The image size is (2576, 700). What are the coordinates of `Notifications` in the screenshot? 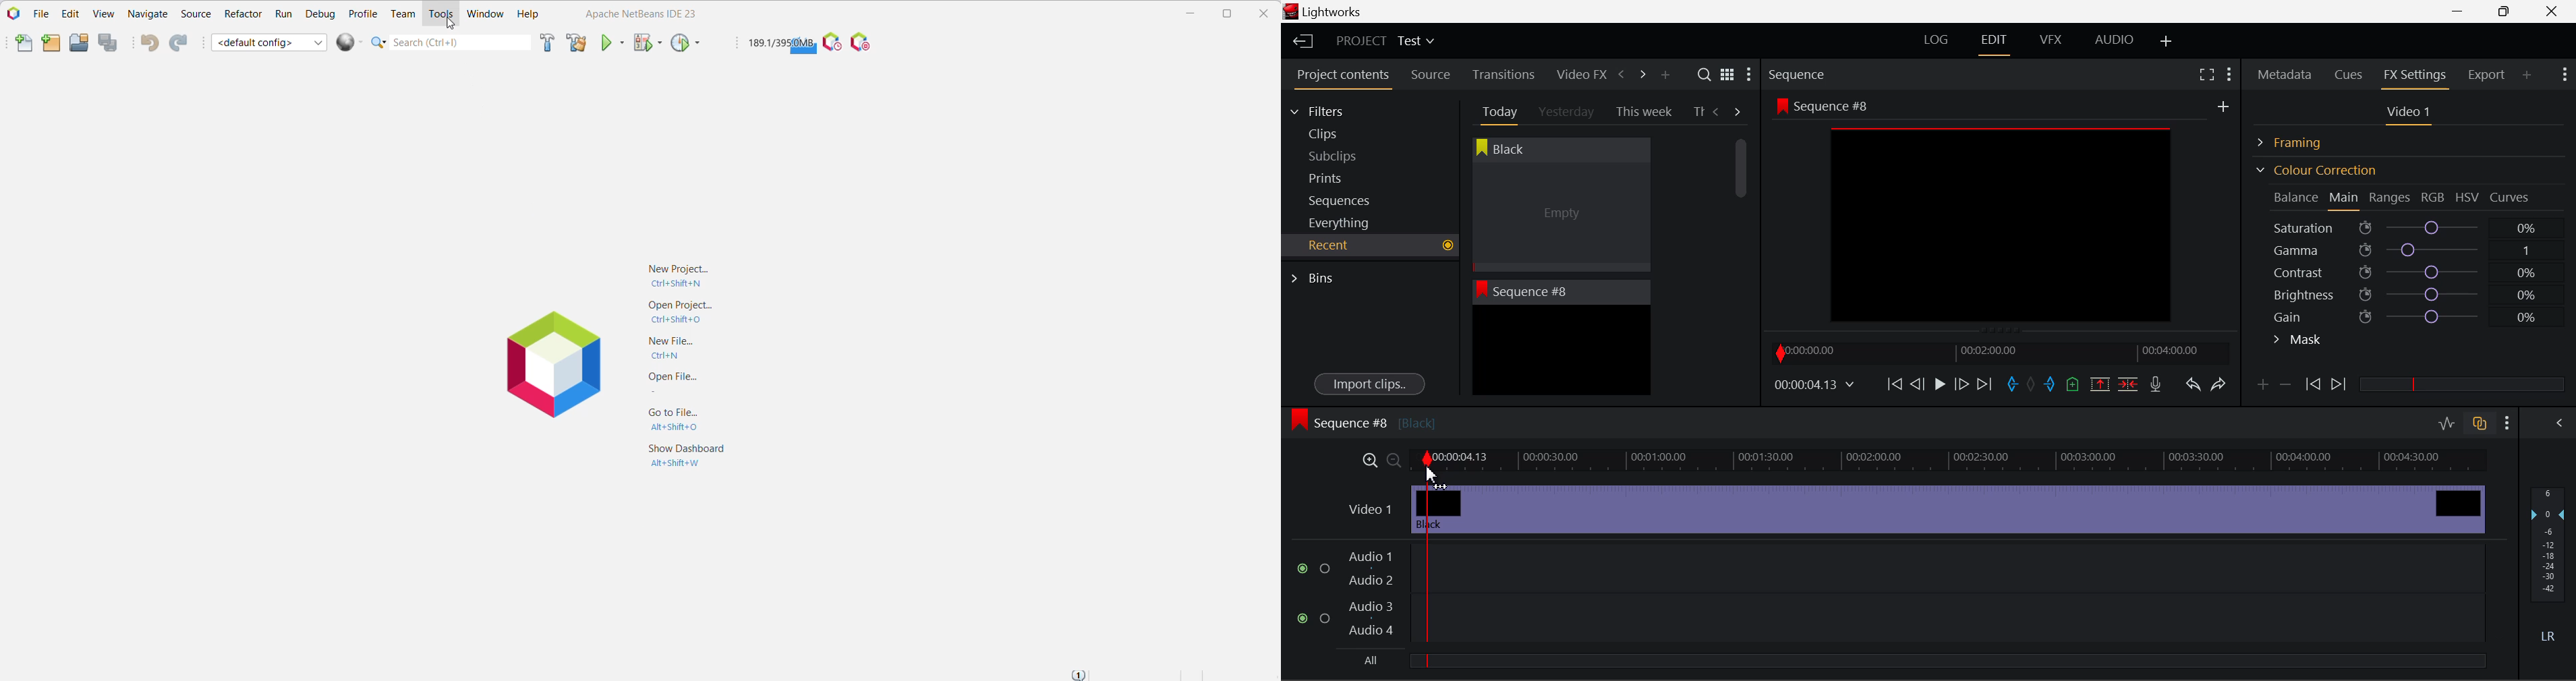 It's located at (1081, 673).